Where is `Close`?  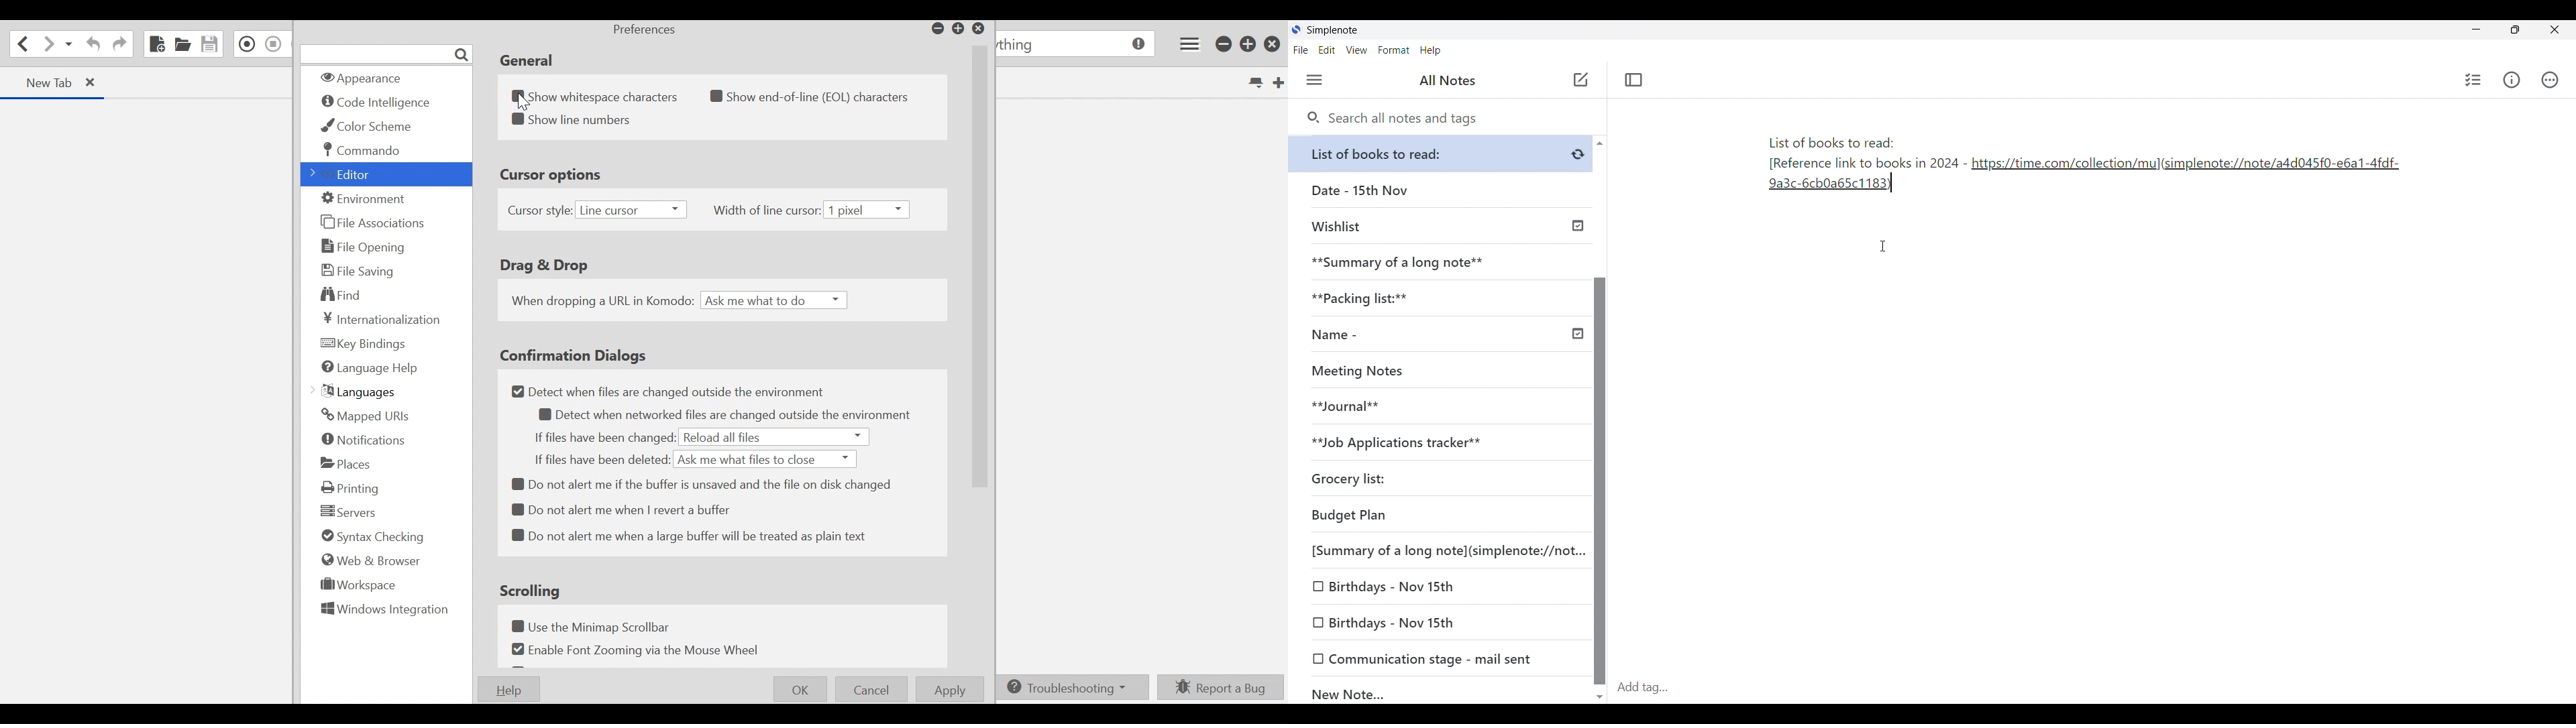 Close is located at coordinates (2555, 30).